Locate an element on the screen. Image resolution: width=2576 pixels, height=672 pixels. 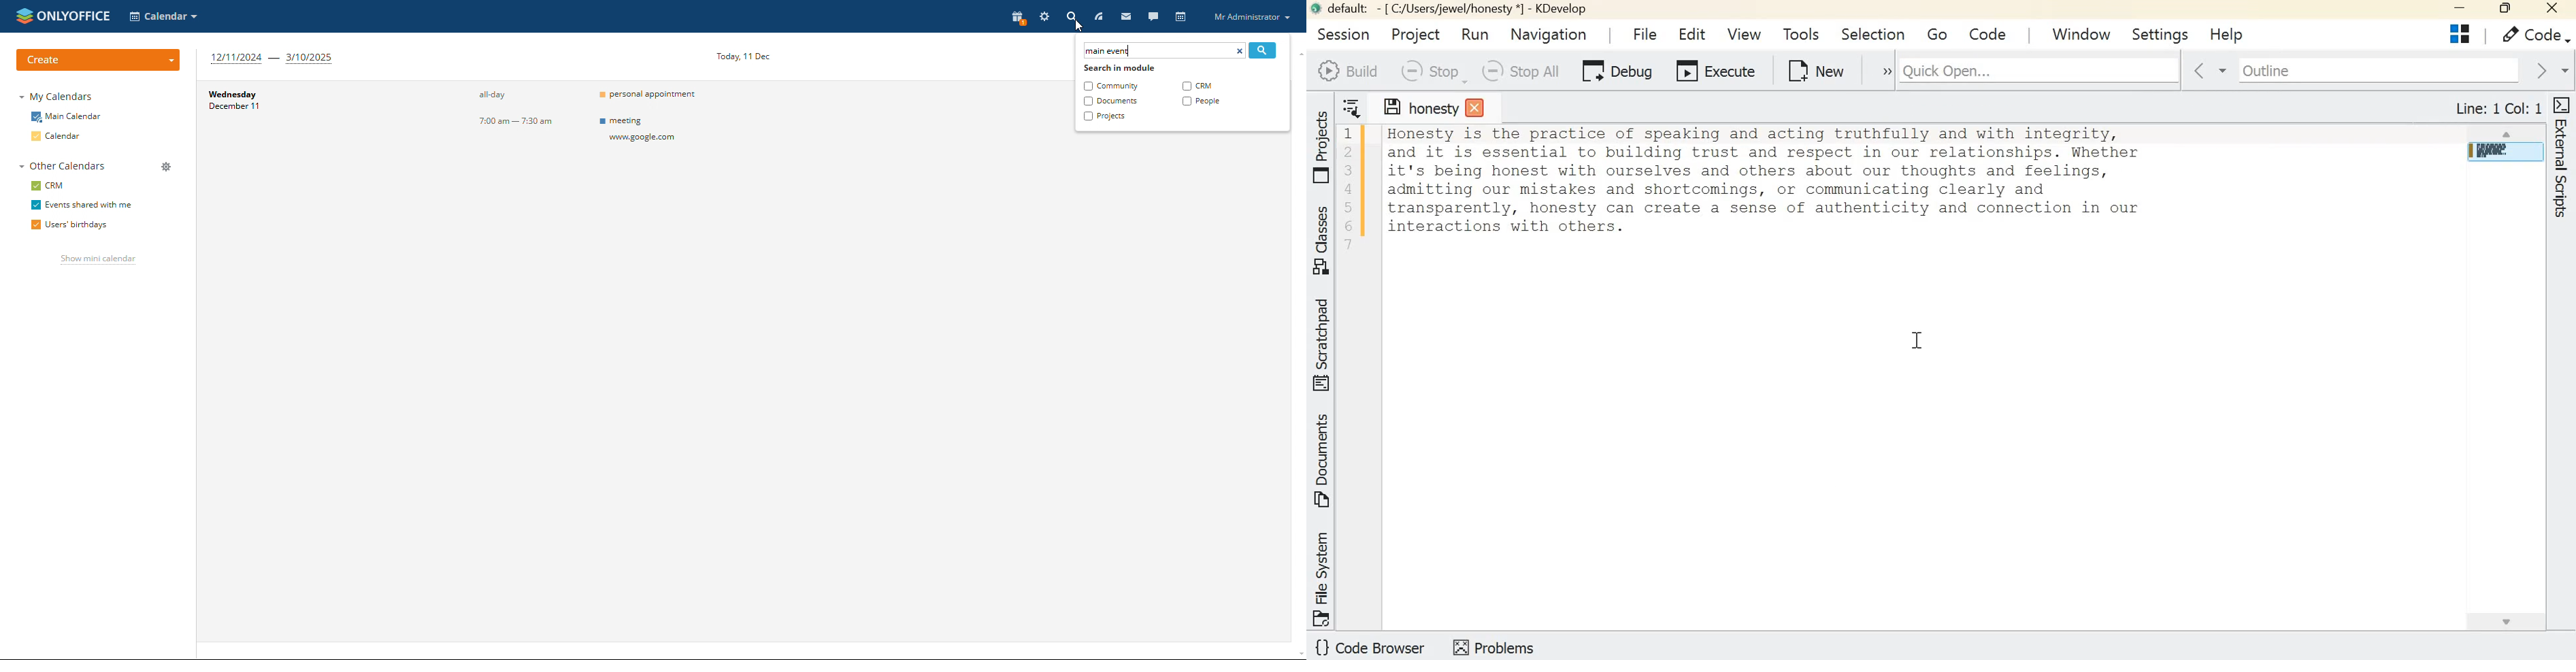
= personal appointmentm meetingwow google.com is located at coordinates (655, 132).